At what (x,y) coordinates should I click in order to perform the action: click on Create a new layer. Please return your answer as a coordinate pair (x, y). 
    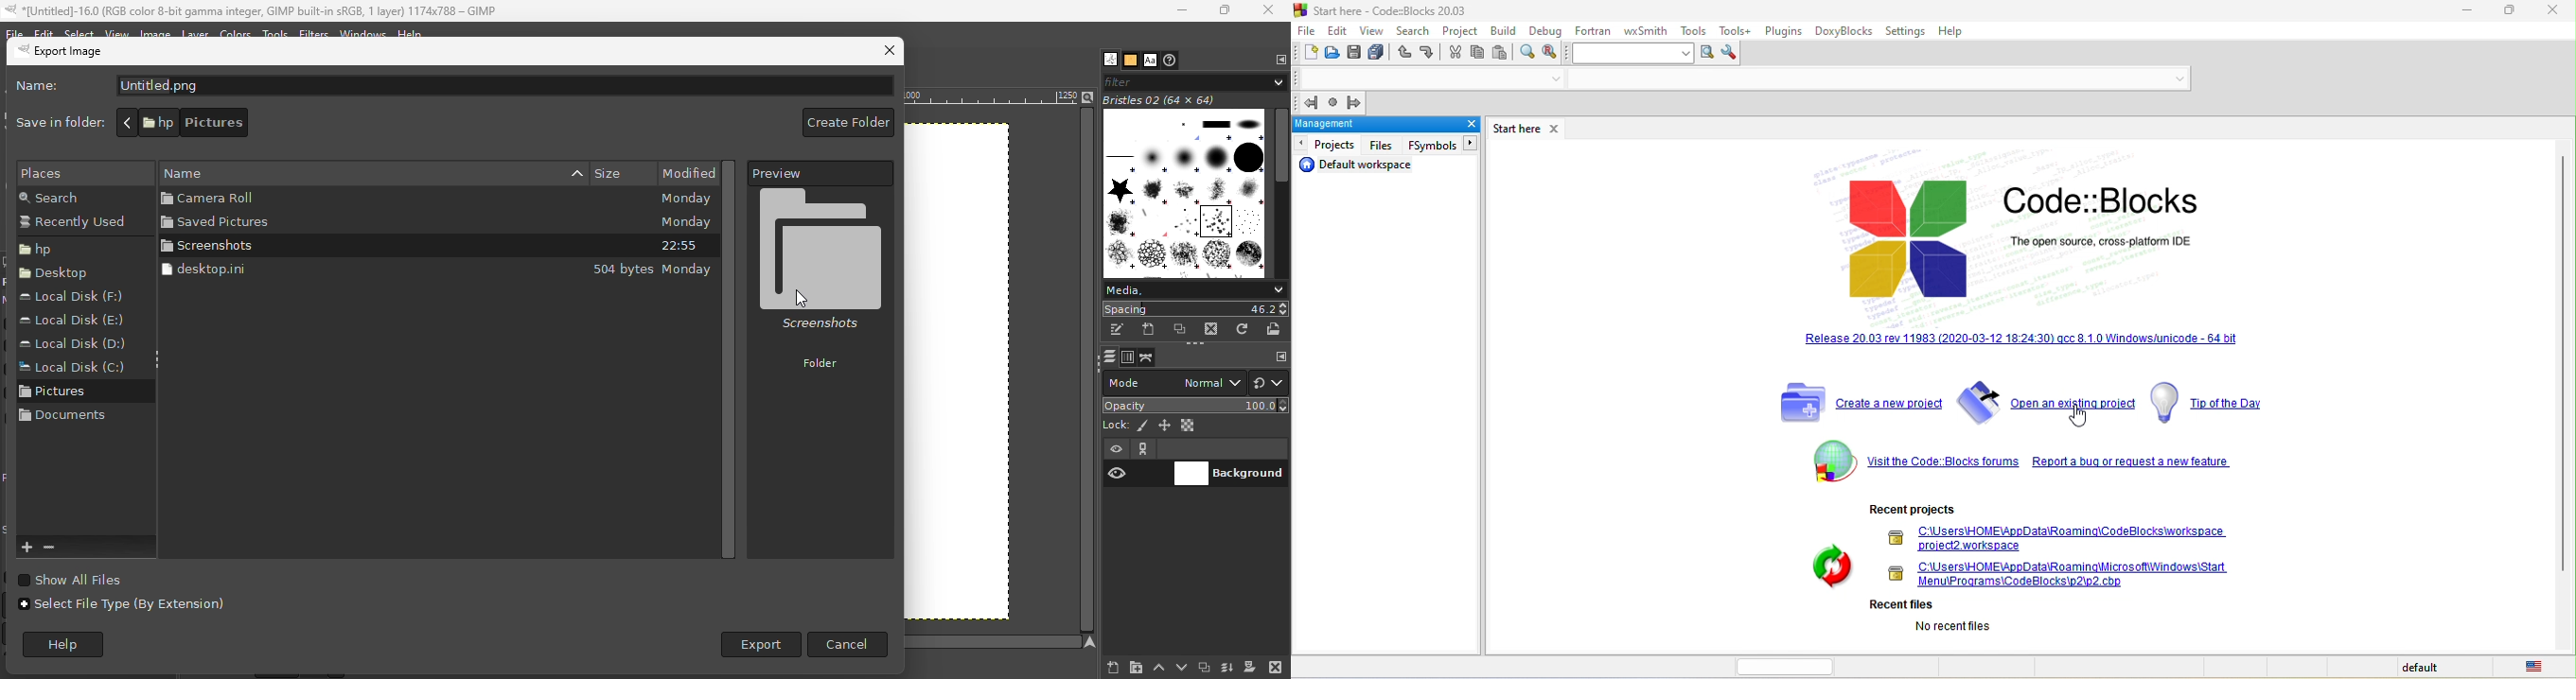
    Looking at the image, I should click on (1103, 667).